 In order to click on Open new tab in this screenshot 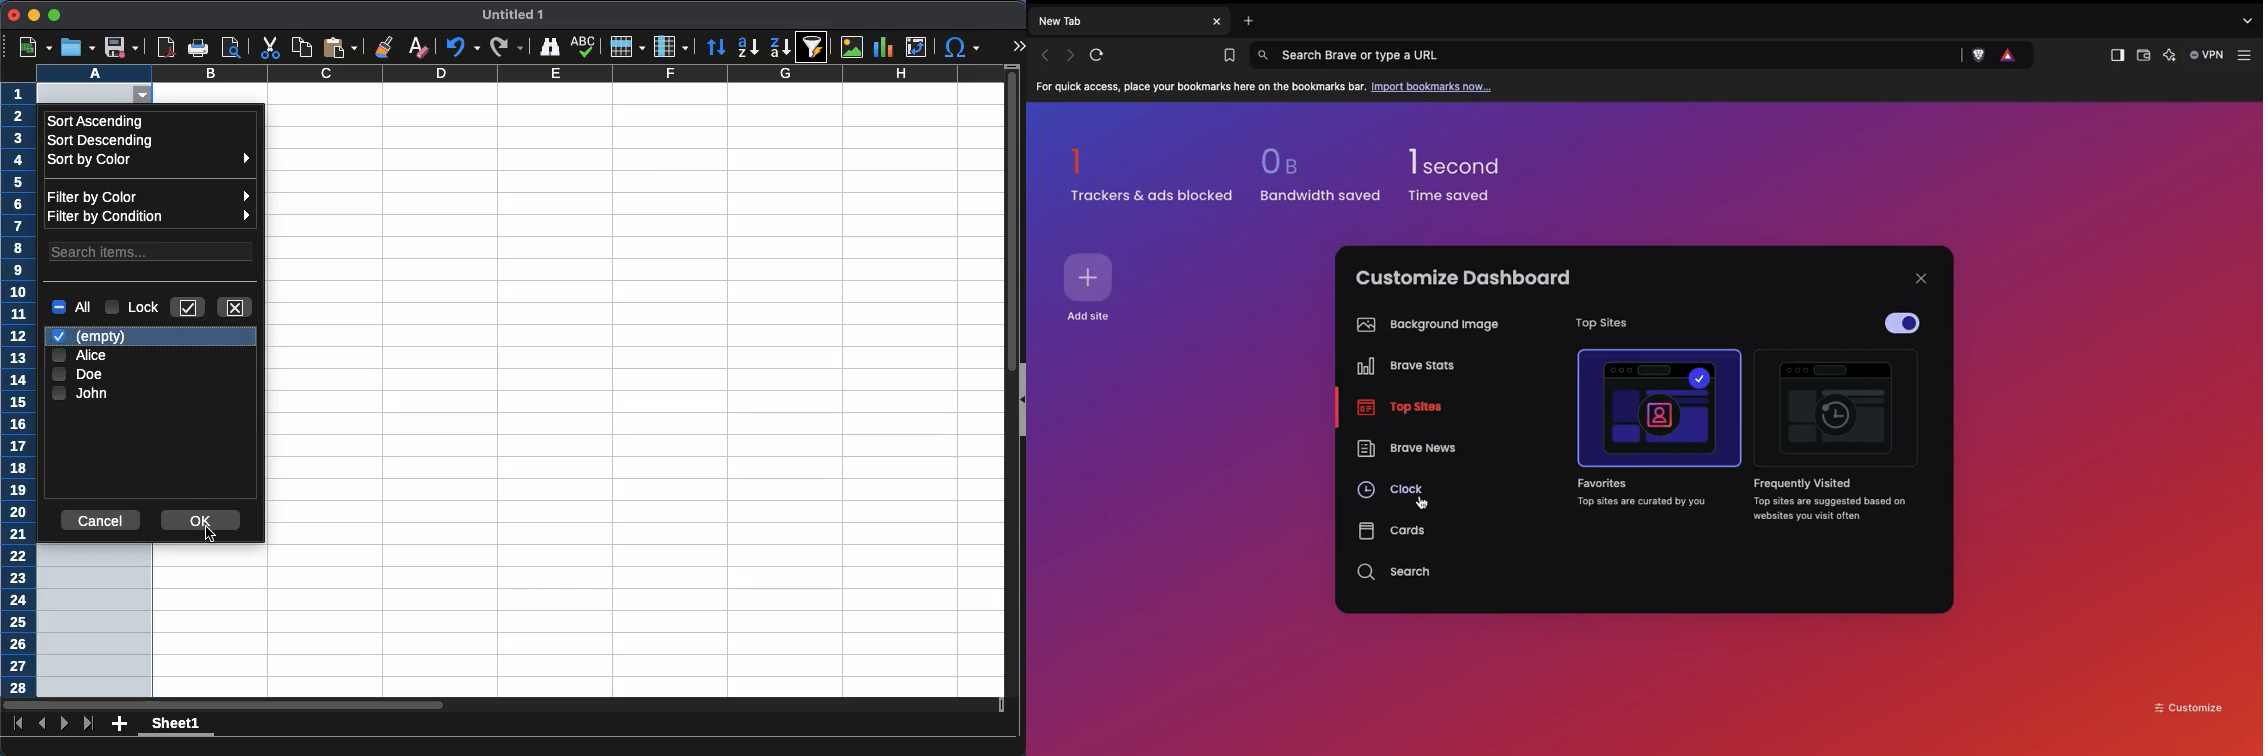, I will do `click(1244, 19)`.